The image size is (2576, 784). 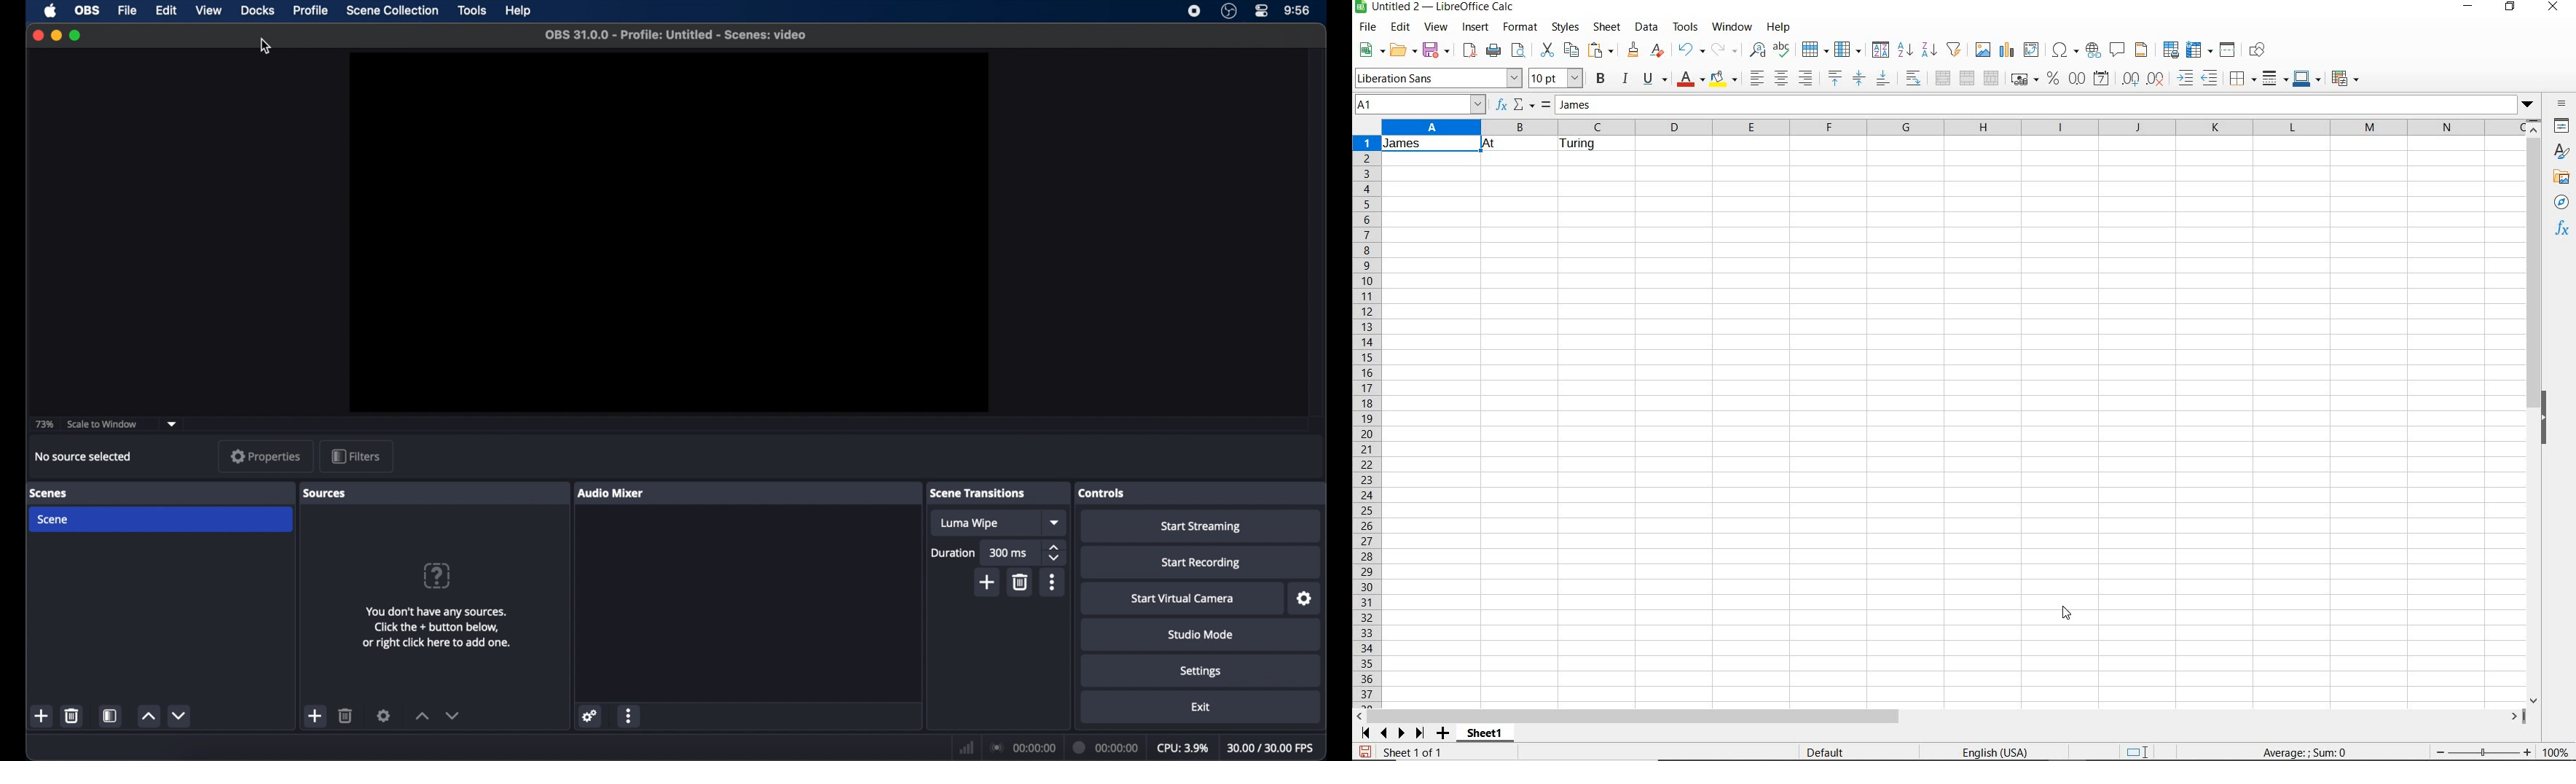 I want to click on scroll sheets, so click(x=1390, y=733).